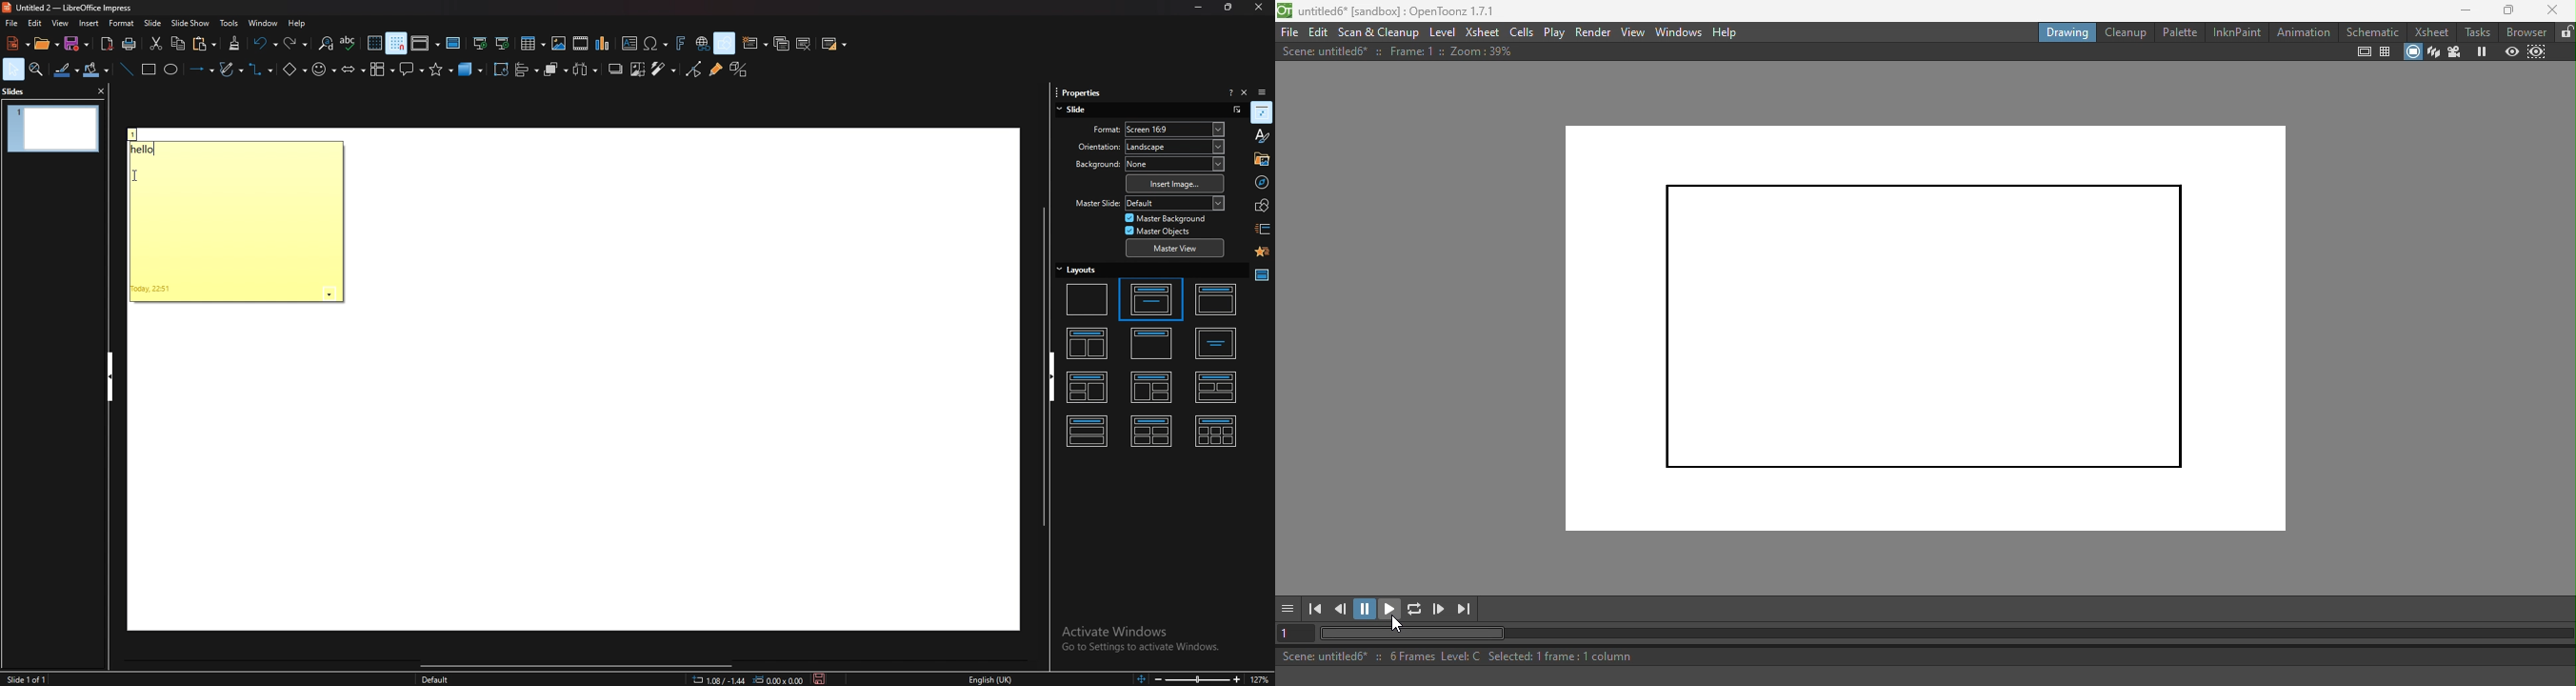  I want to click on filter, so click(664, 69).